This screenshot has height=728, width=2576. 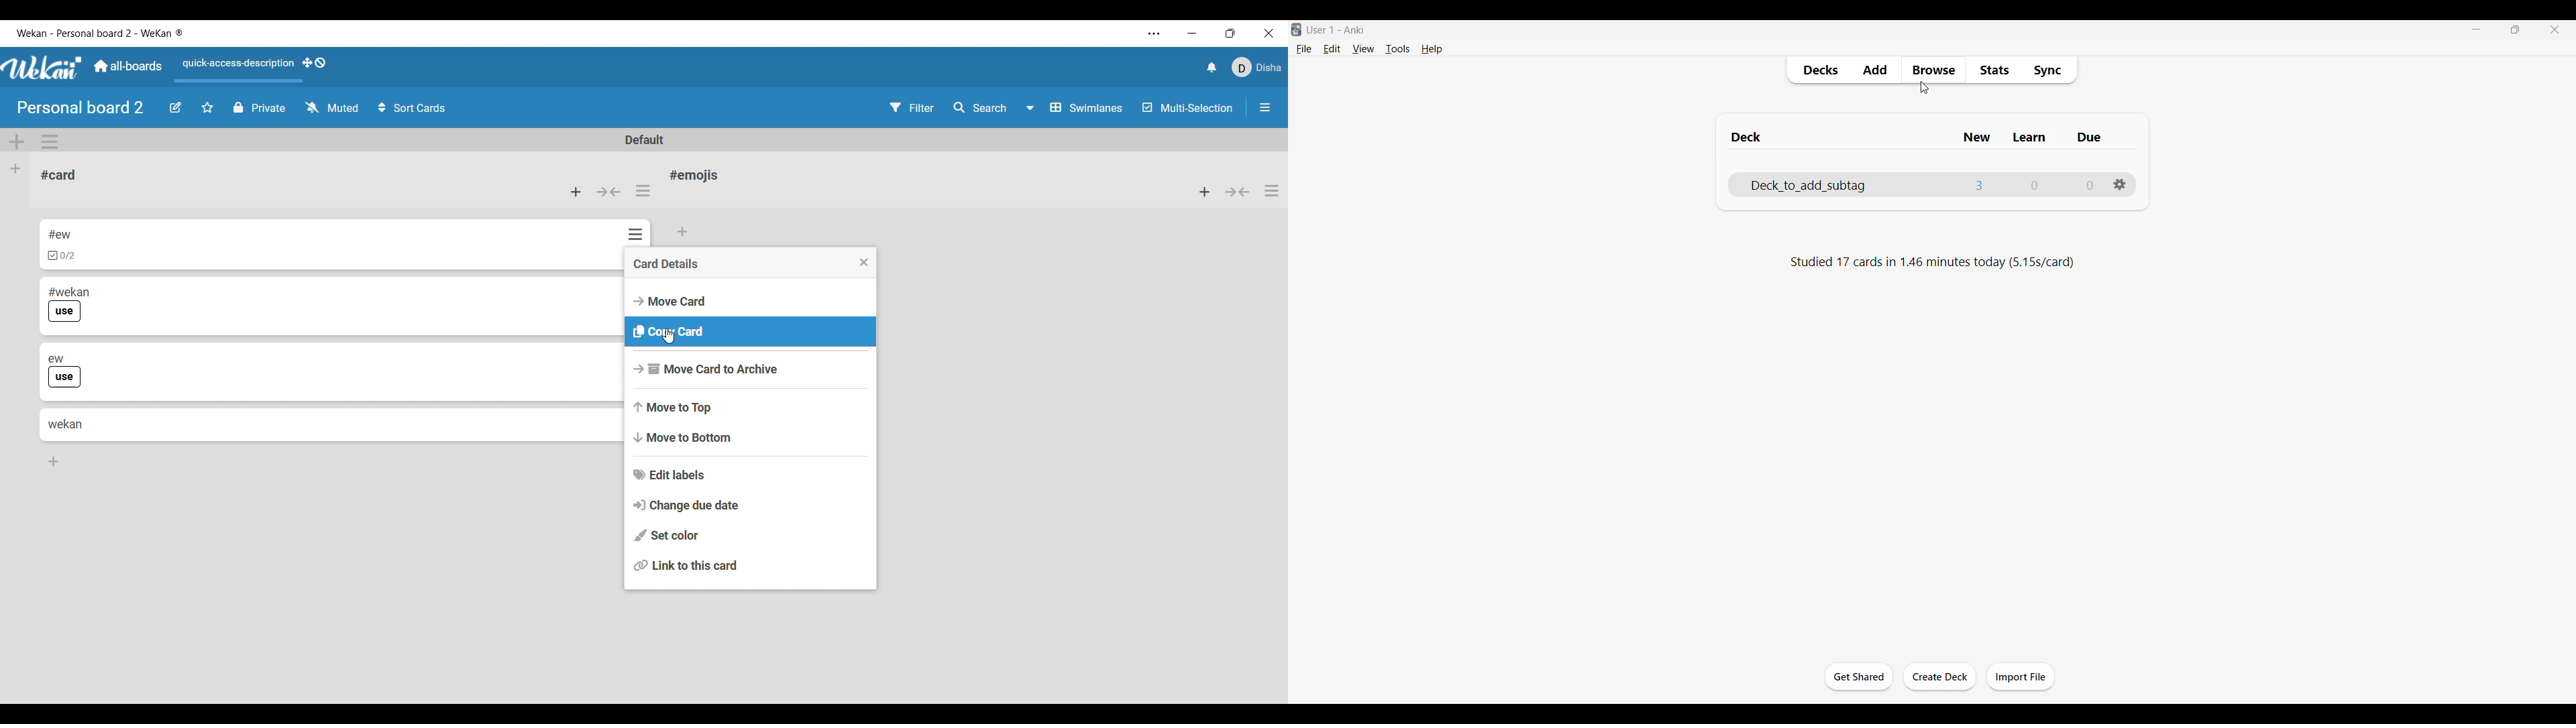 I want to click on Change due date, so click(x=749, y=507).